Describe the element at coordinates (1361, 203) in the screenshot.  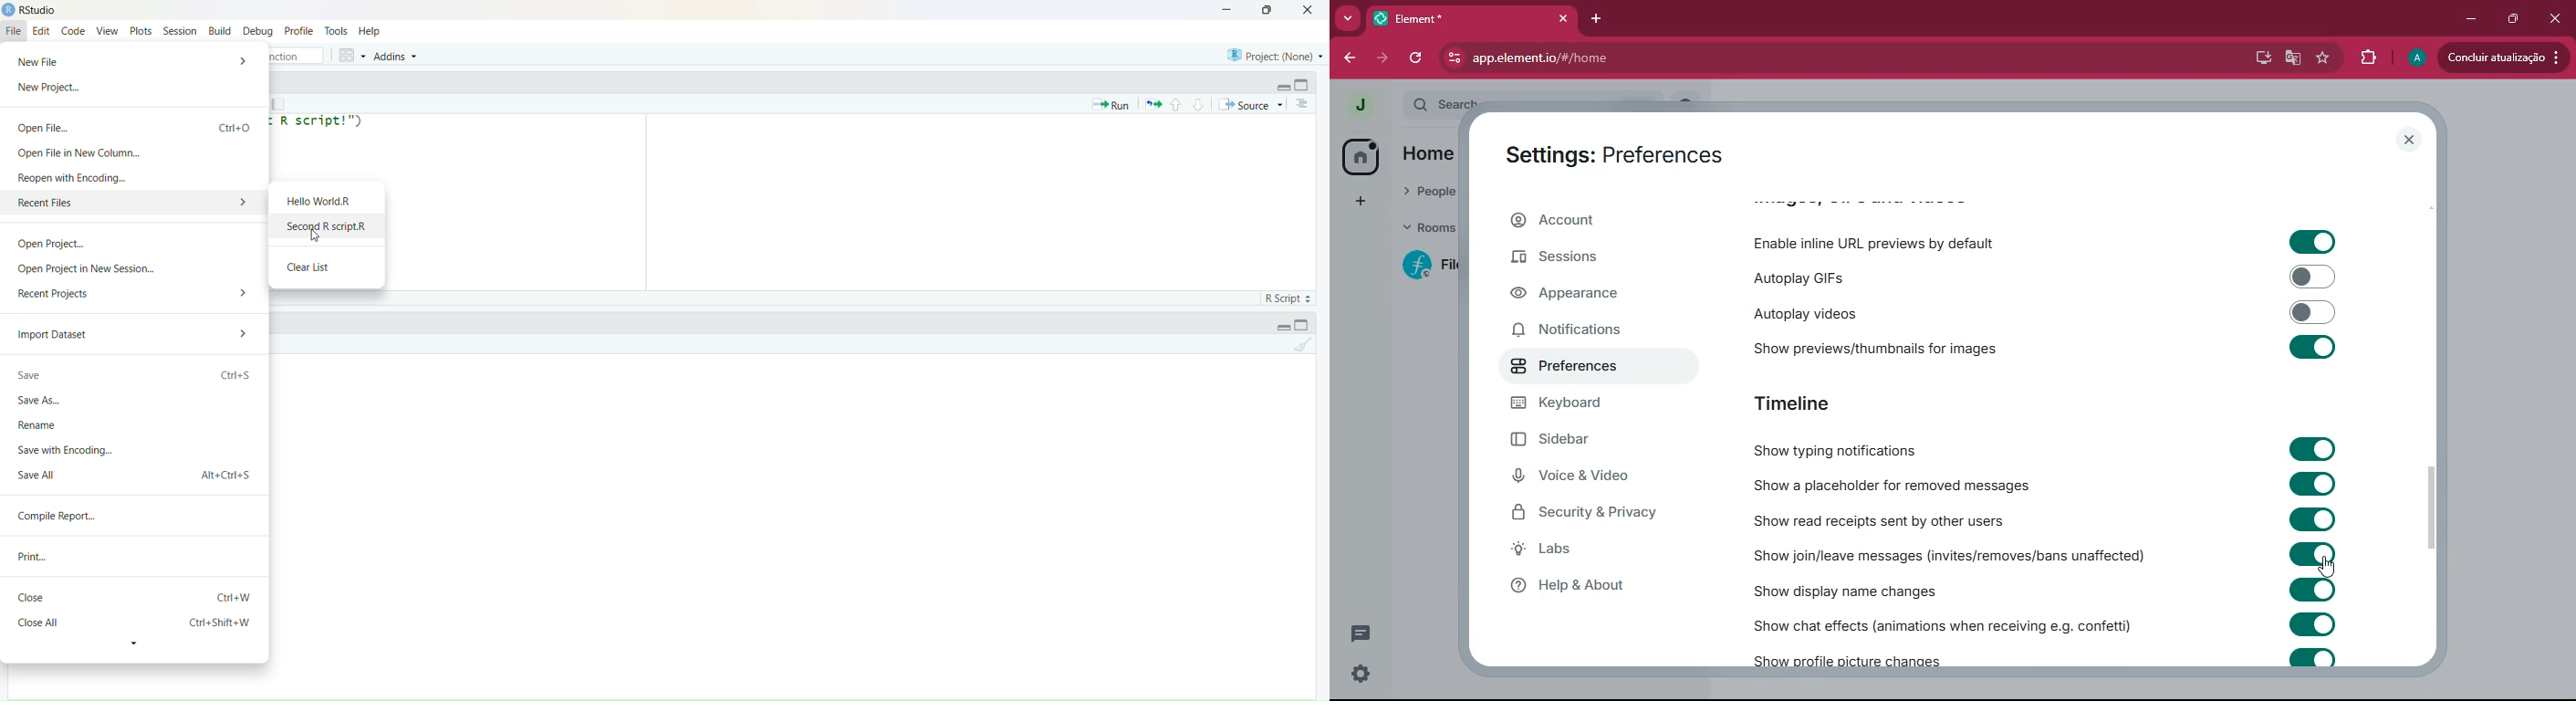
I see `add` at that location.